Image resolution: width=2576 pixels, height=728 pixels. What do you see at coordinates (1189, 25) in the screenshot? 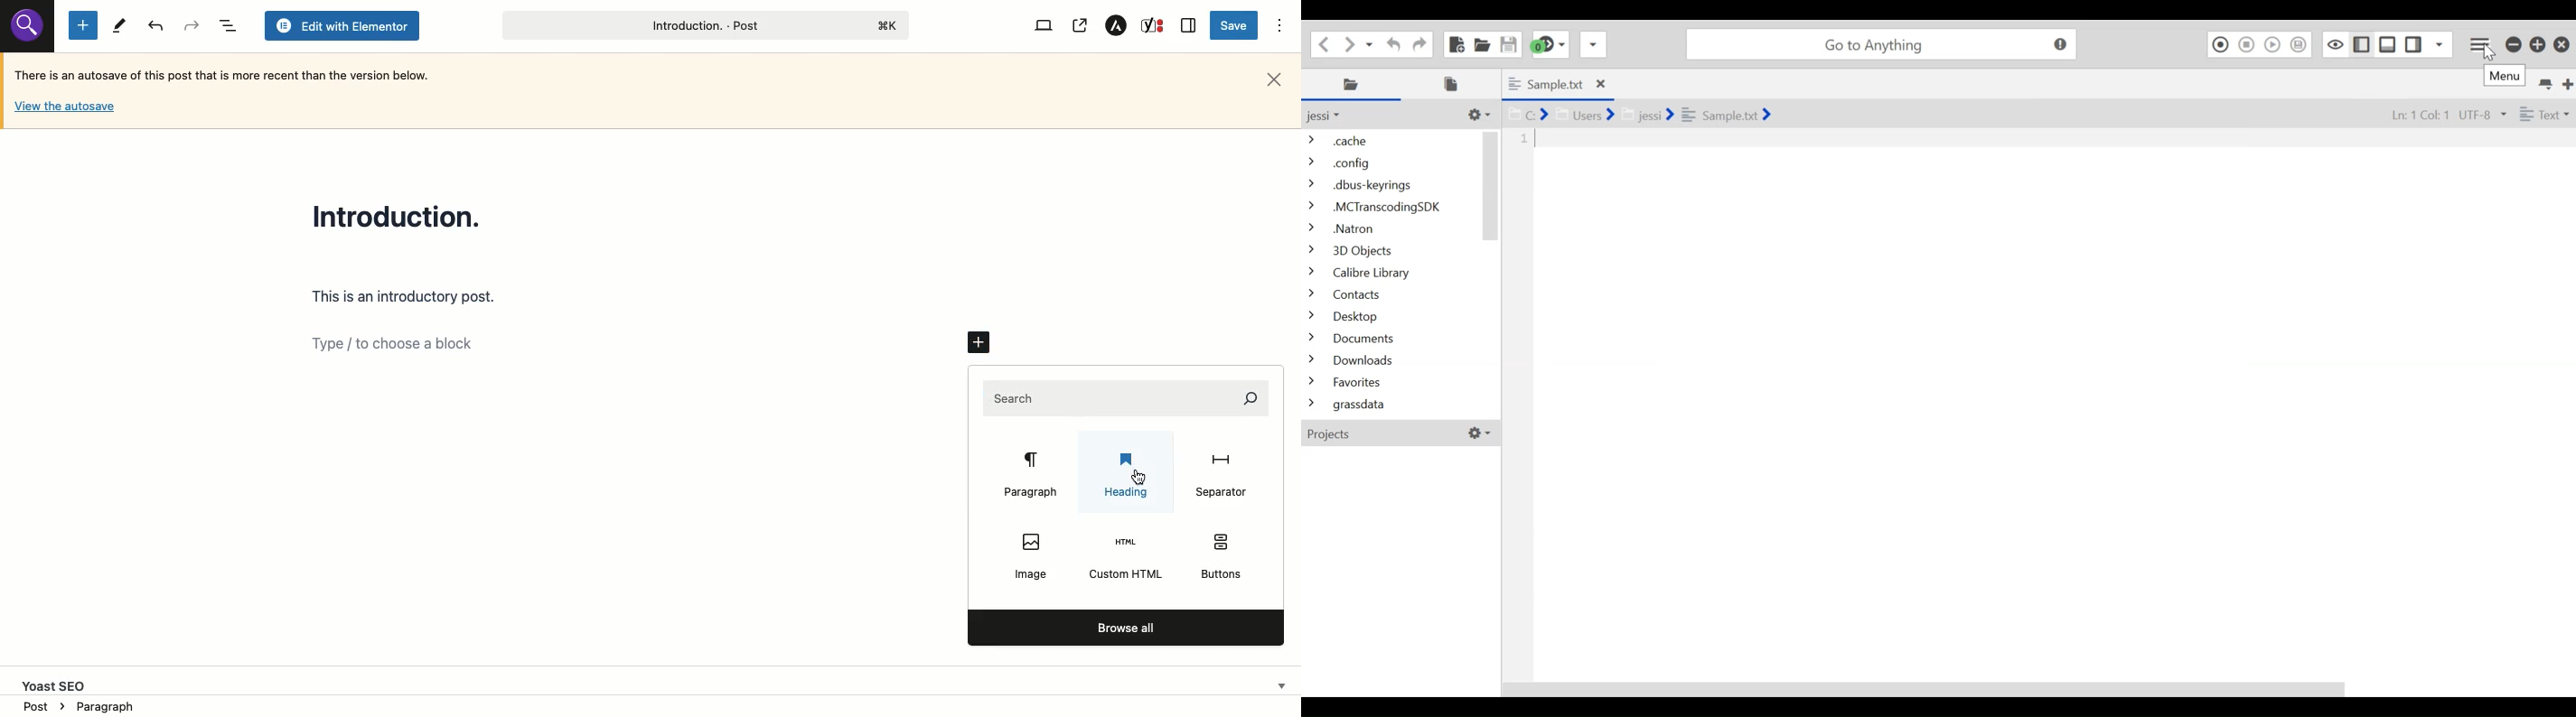
I see `Sidebar` at bounding box center [1189, 25].